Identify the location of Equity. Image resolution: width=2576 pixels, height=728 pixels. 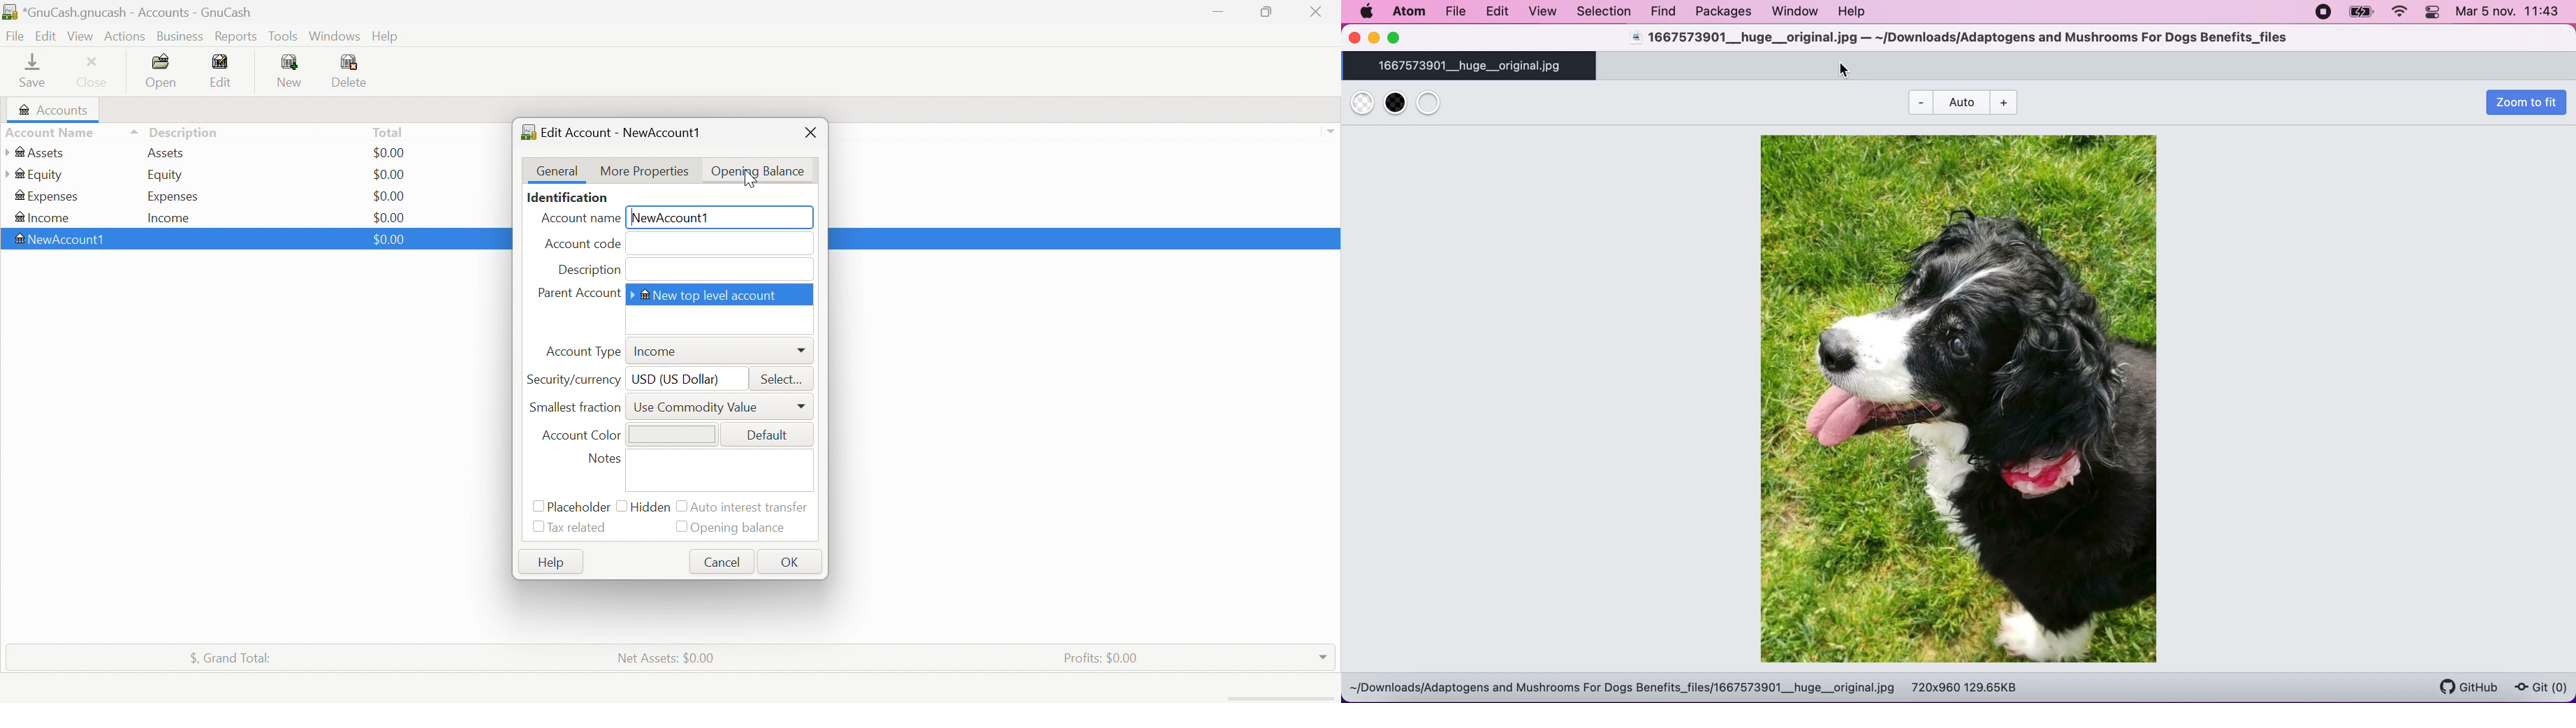
(166, 175).